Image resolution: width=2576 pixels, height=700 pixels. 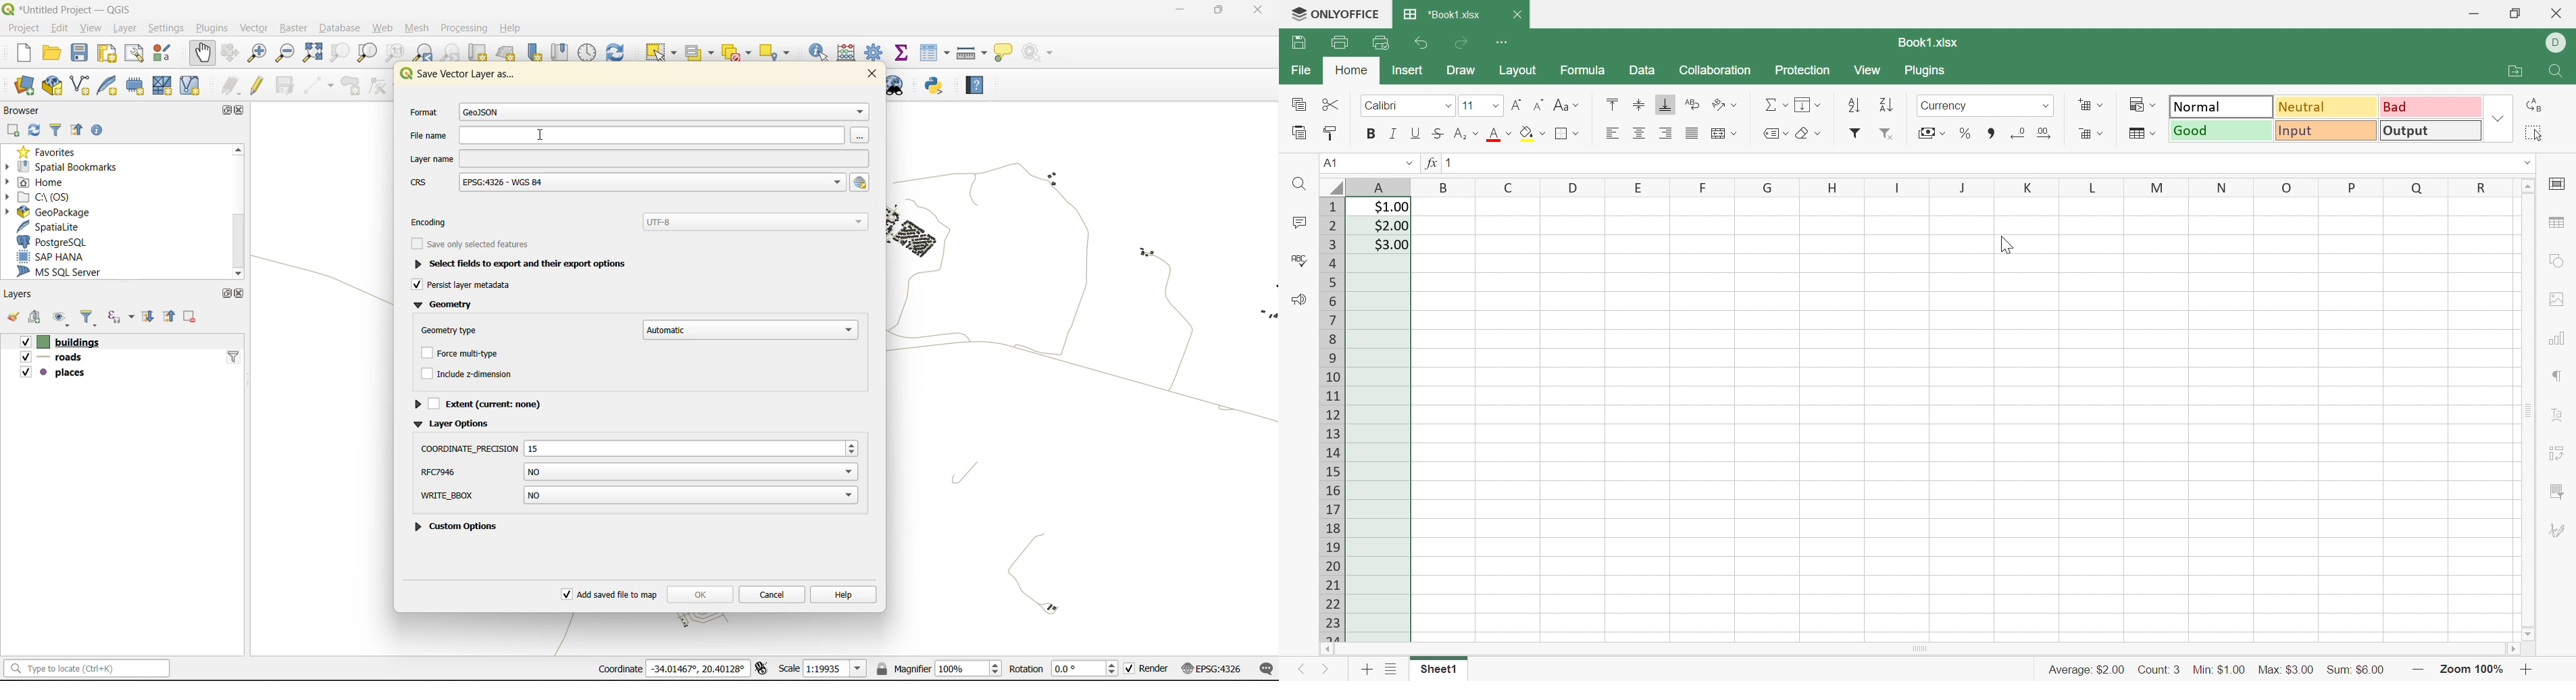 I want to click on select fields to export and their export options, so click(x=517, y=263).